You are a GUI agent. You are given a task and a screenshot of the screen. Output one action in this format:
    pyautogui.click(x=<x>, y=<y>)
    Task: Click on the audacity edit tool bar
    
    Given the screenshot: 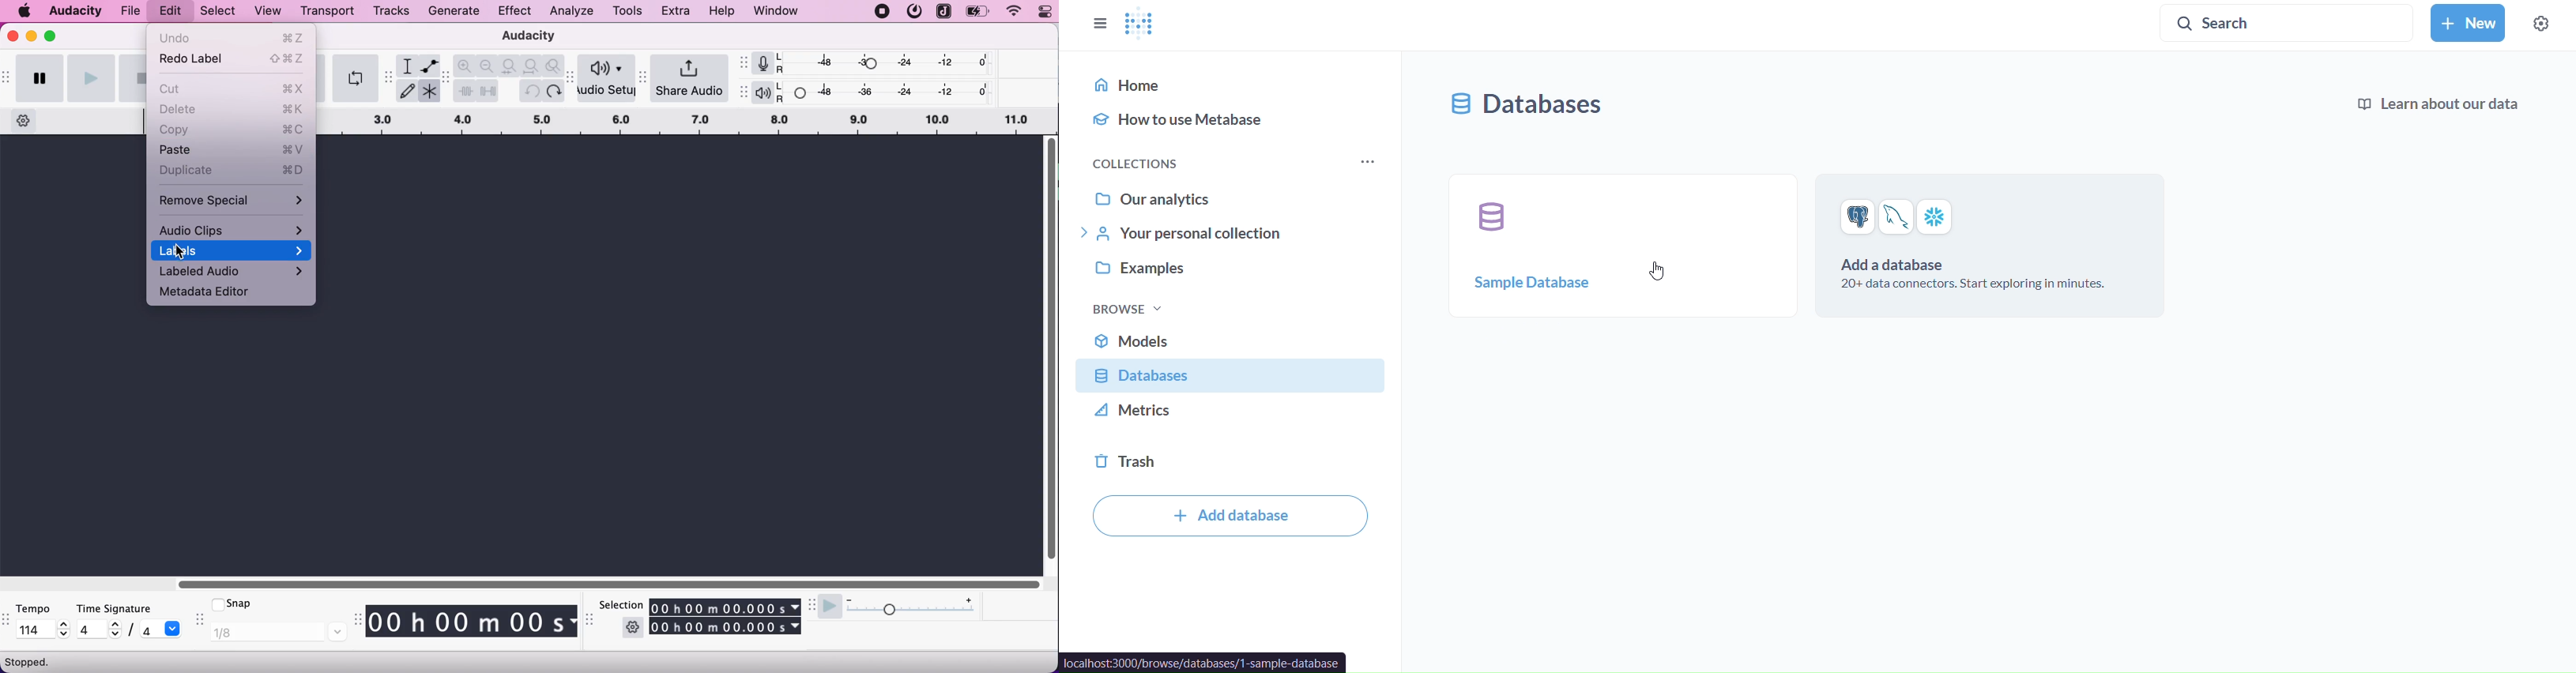 What is the action you would take?
    pyautogui.click(x=446, y=78)
    